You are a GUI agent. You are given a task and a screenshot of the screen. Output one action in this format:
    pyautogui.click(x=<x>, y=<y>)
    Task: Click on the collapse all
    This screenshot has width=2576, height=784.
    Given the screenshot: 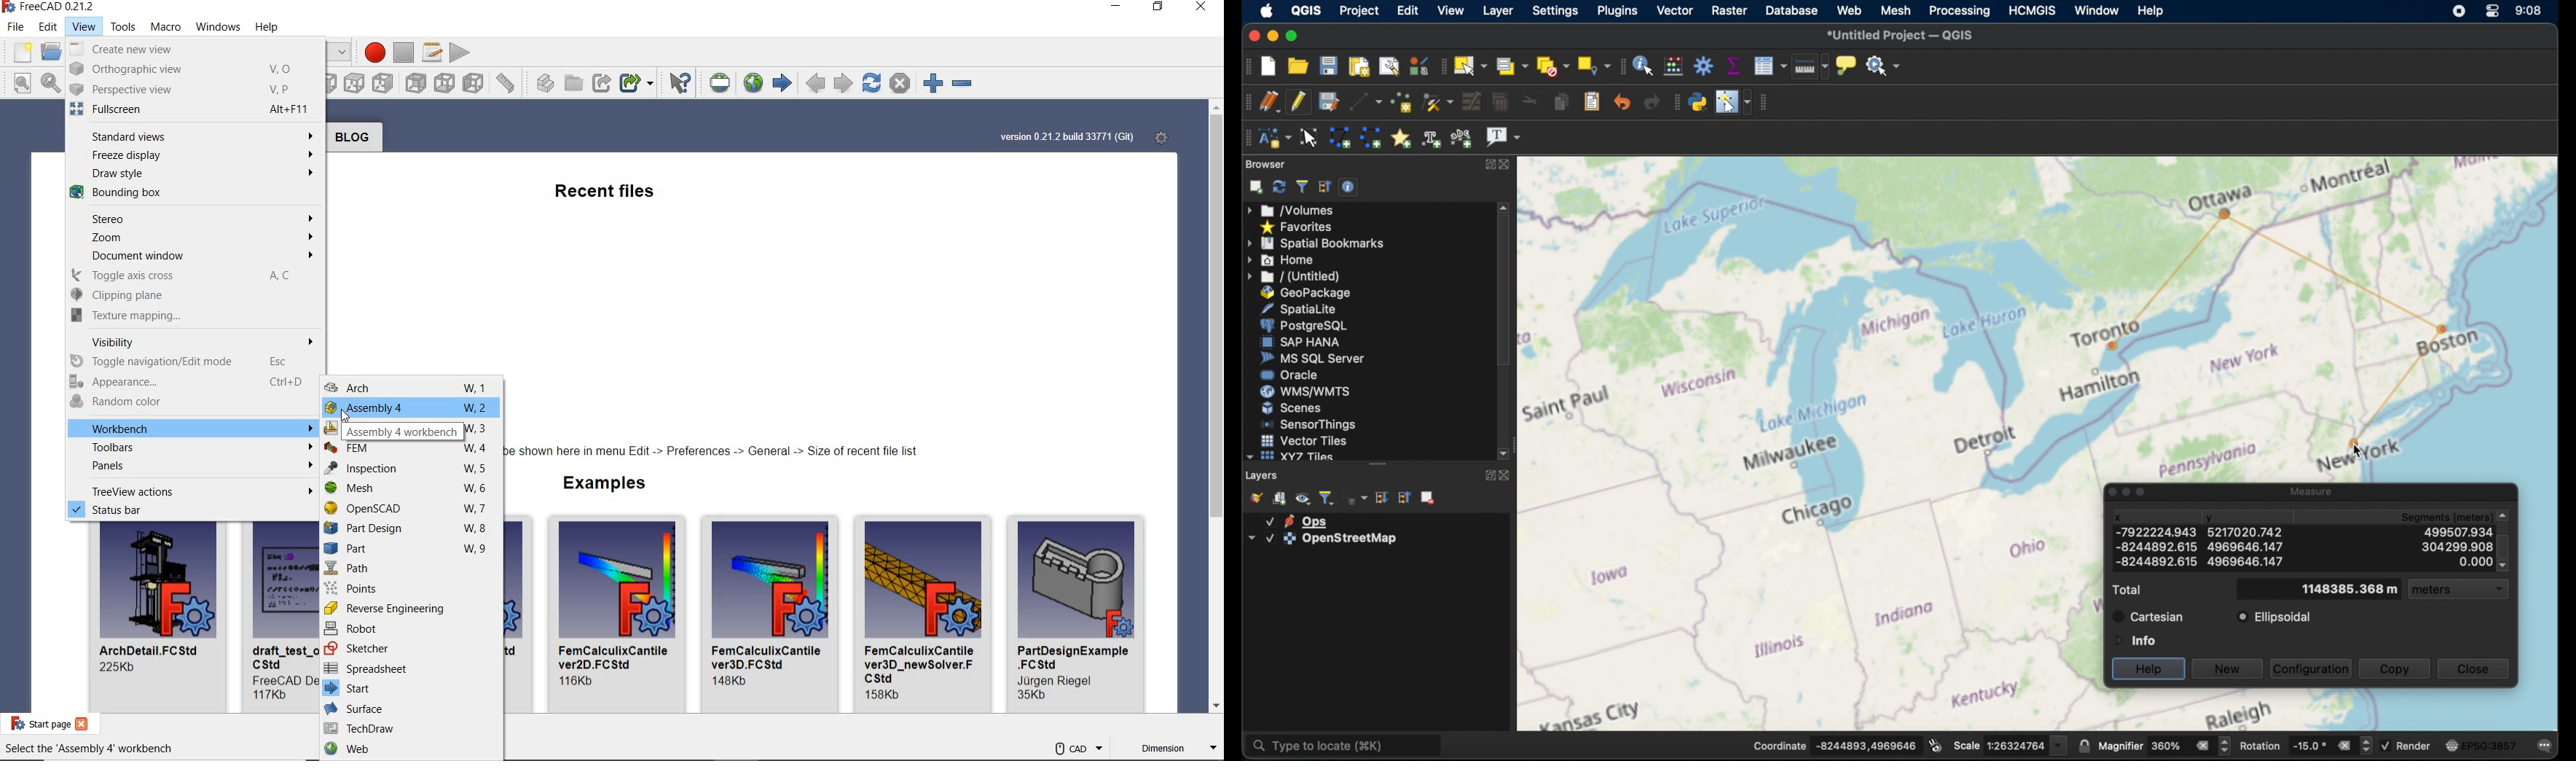 What is the action you would take?
    pyautogui.click(x=1404, y=497)
    